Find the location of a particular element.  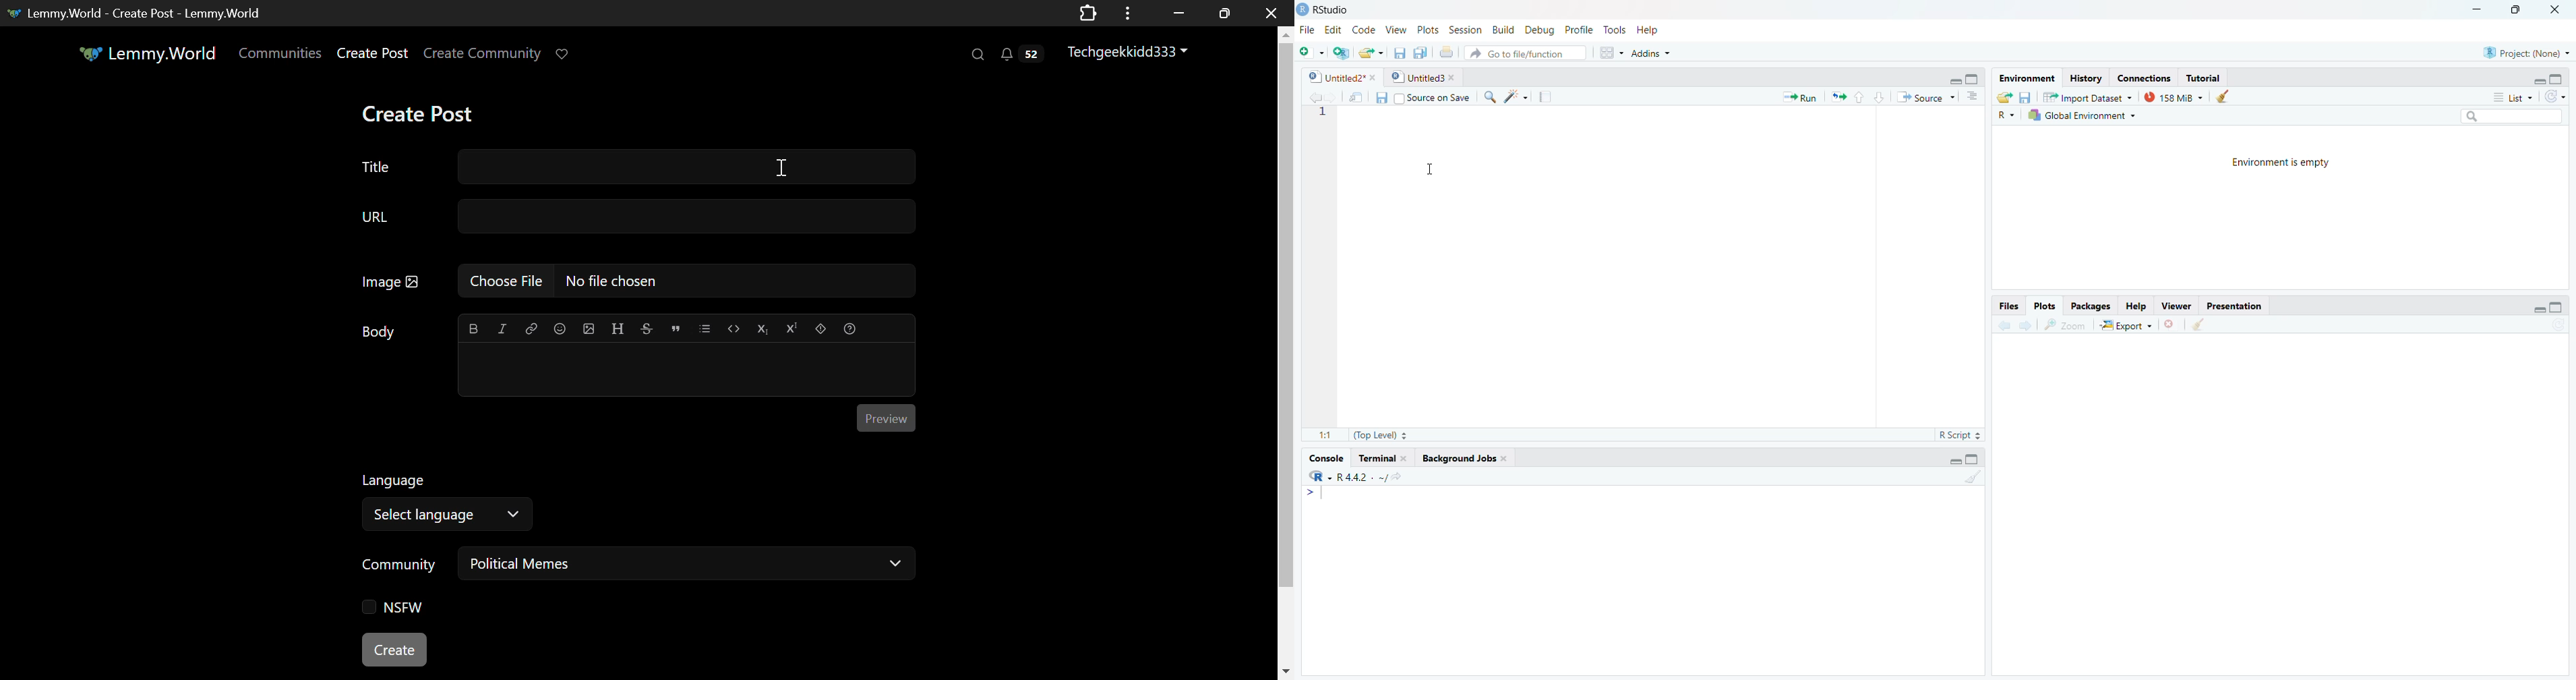

Code tools is located at coordinates (1515, 98).